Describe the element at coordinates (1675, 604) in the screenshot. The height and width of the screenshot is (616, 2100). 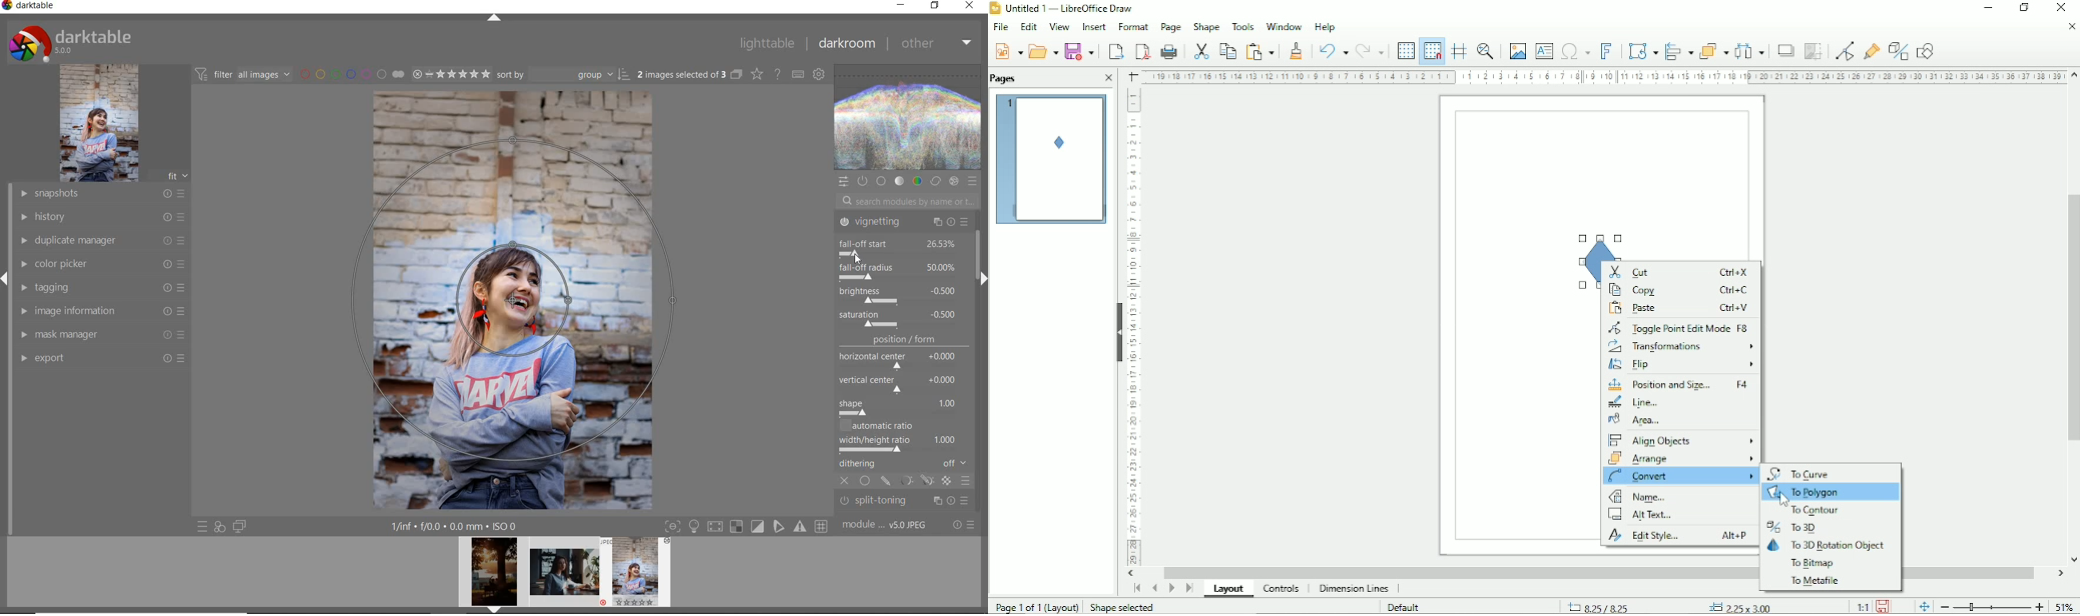
I see `Cursor position` at that location.